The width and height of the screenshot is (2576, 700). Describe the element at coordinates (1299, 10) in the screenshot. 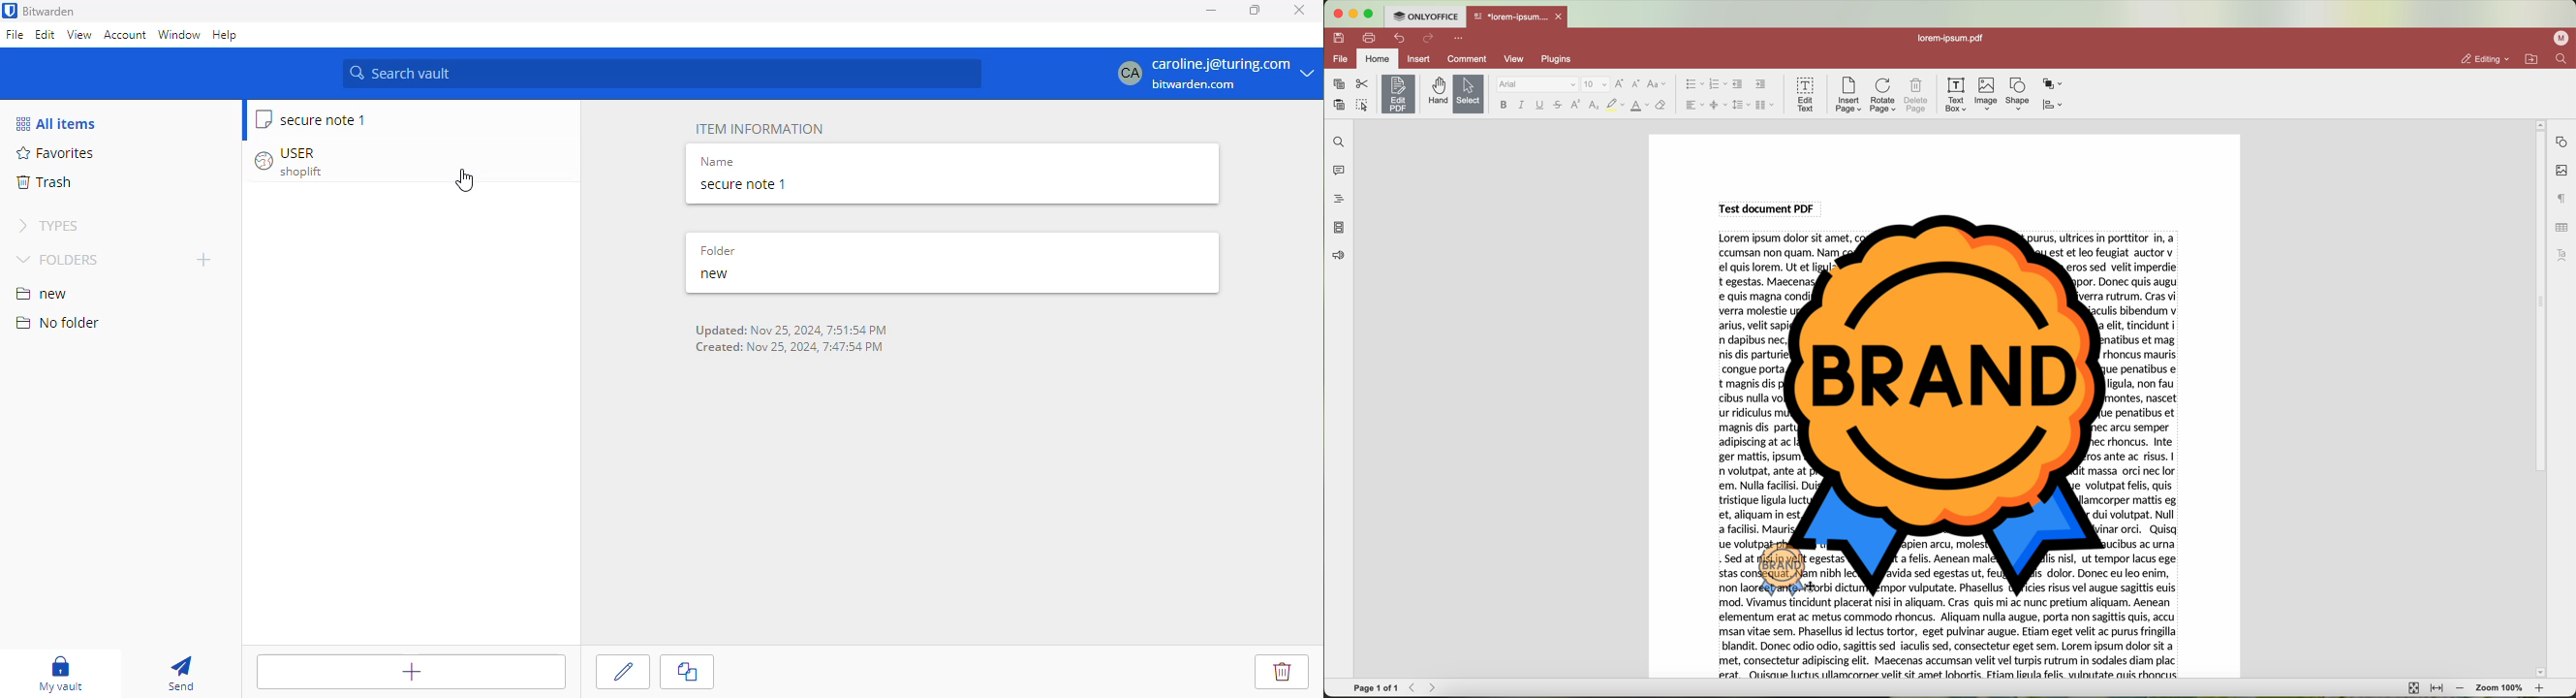

I see `close` at that location.